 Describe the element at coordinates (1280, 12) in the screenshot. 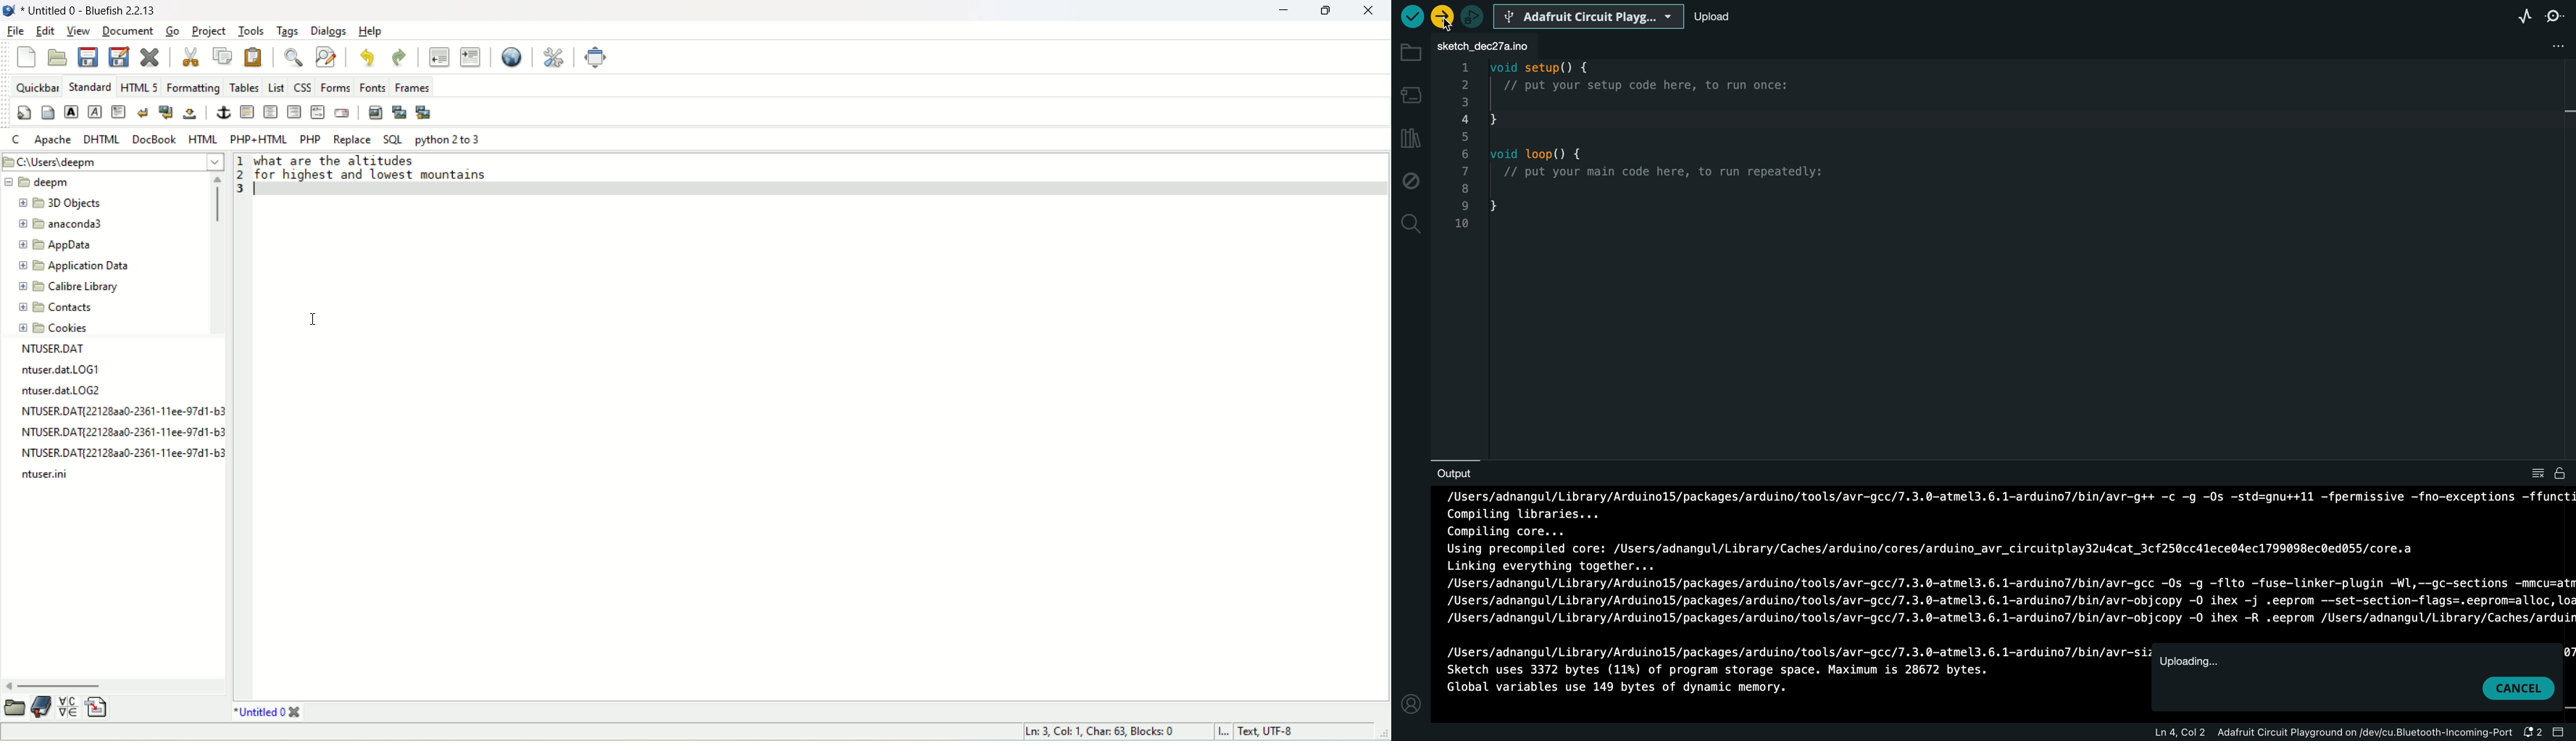

I see `minimize` at that location.